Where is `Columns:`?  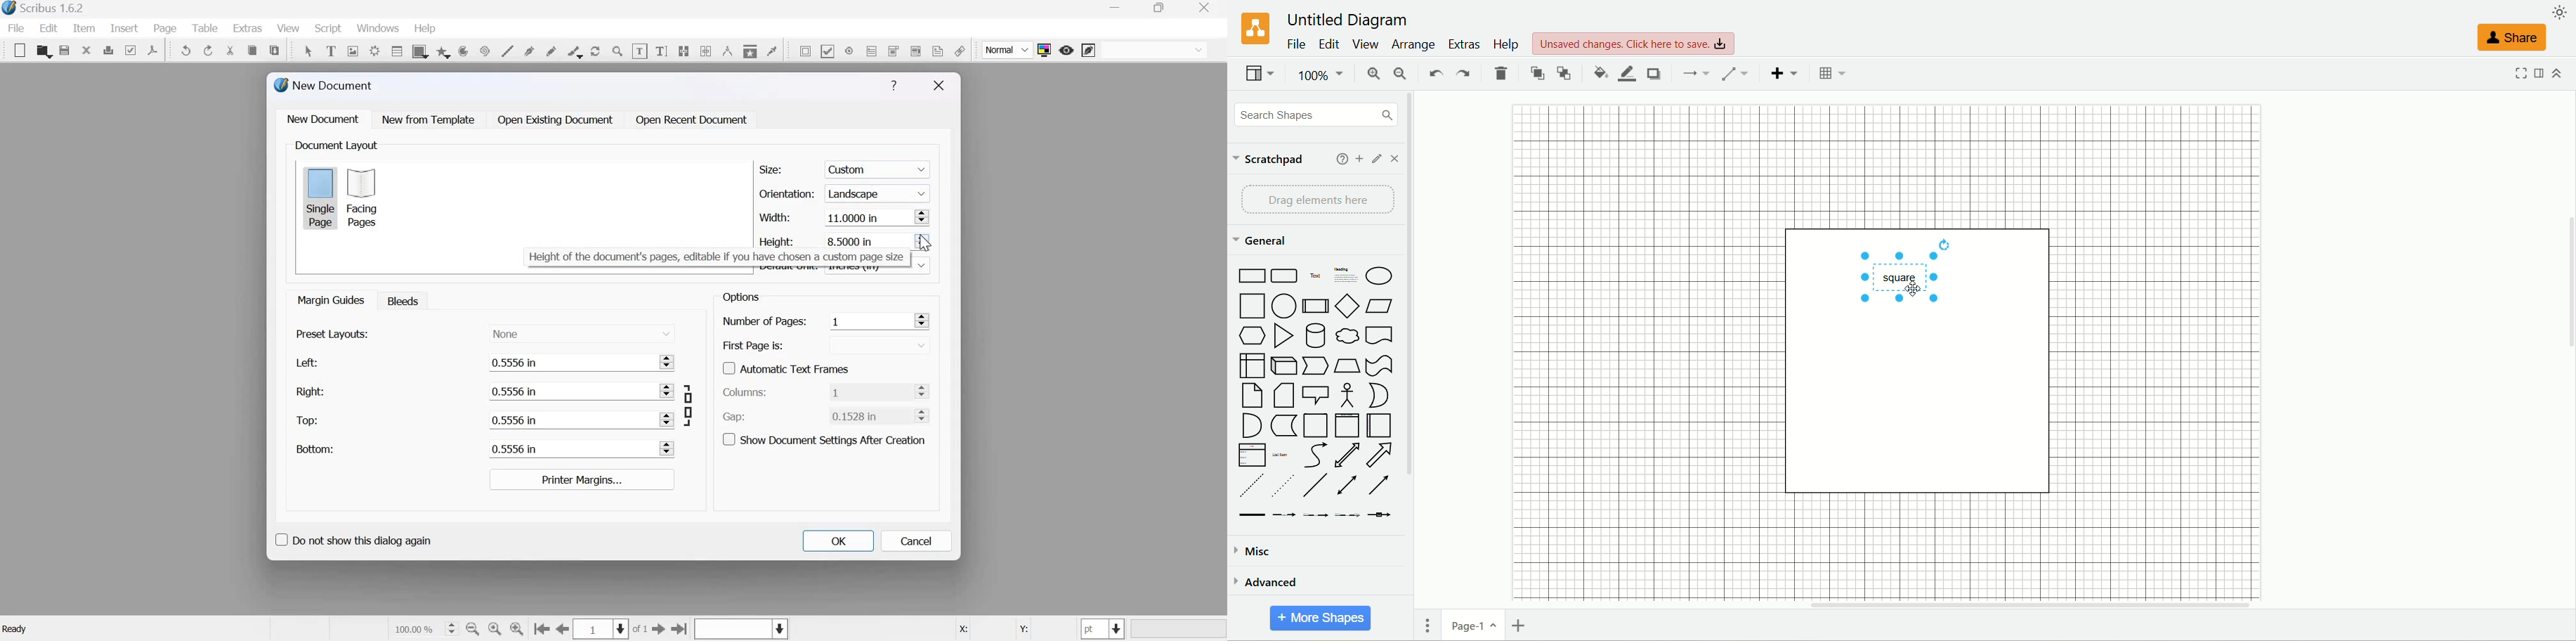
Columns: is located at coordinates (746, 393).